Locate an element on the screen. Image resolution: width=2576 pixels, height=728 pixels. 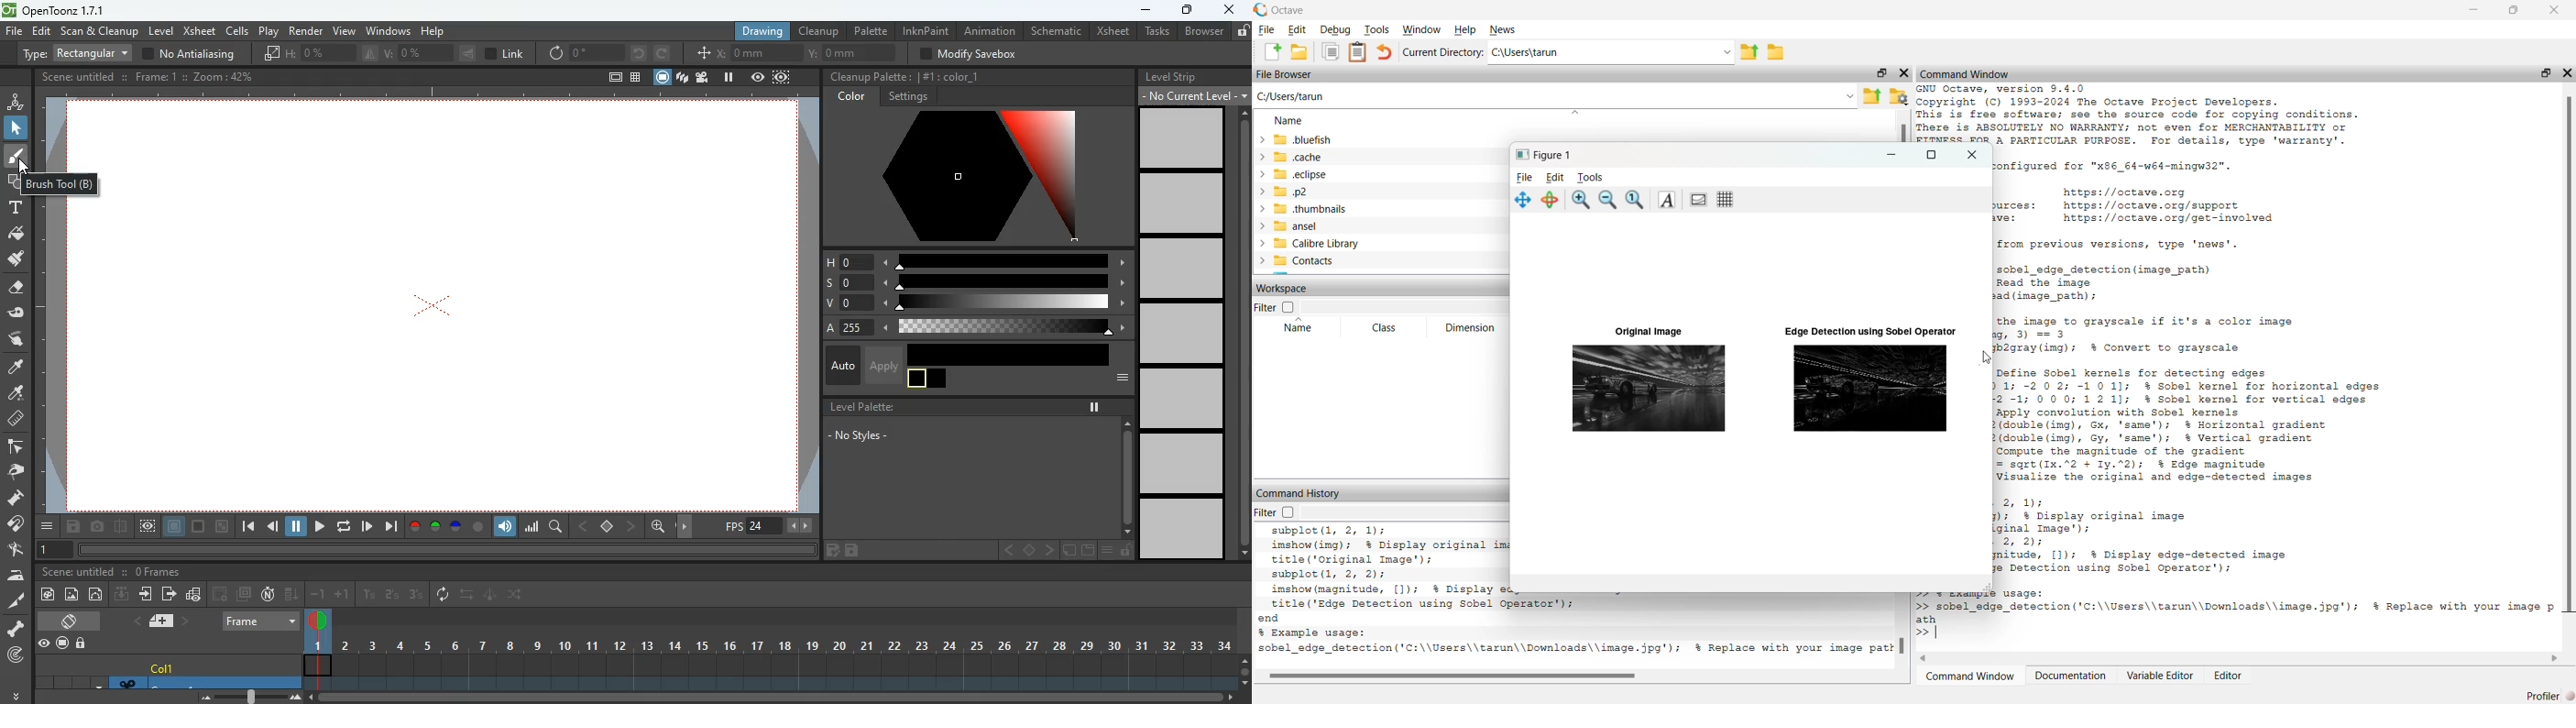
Rotate is located at coordinates (1553, 200).